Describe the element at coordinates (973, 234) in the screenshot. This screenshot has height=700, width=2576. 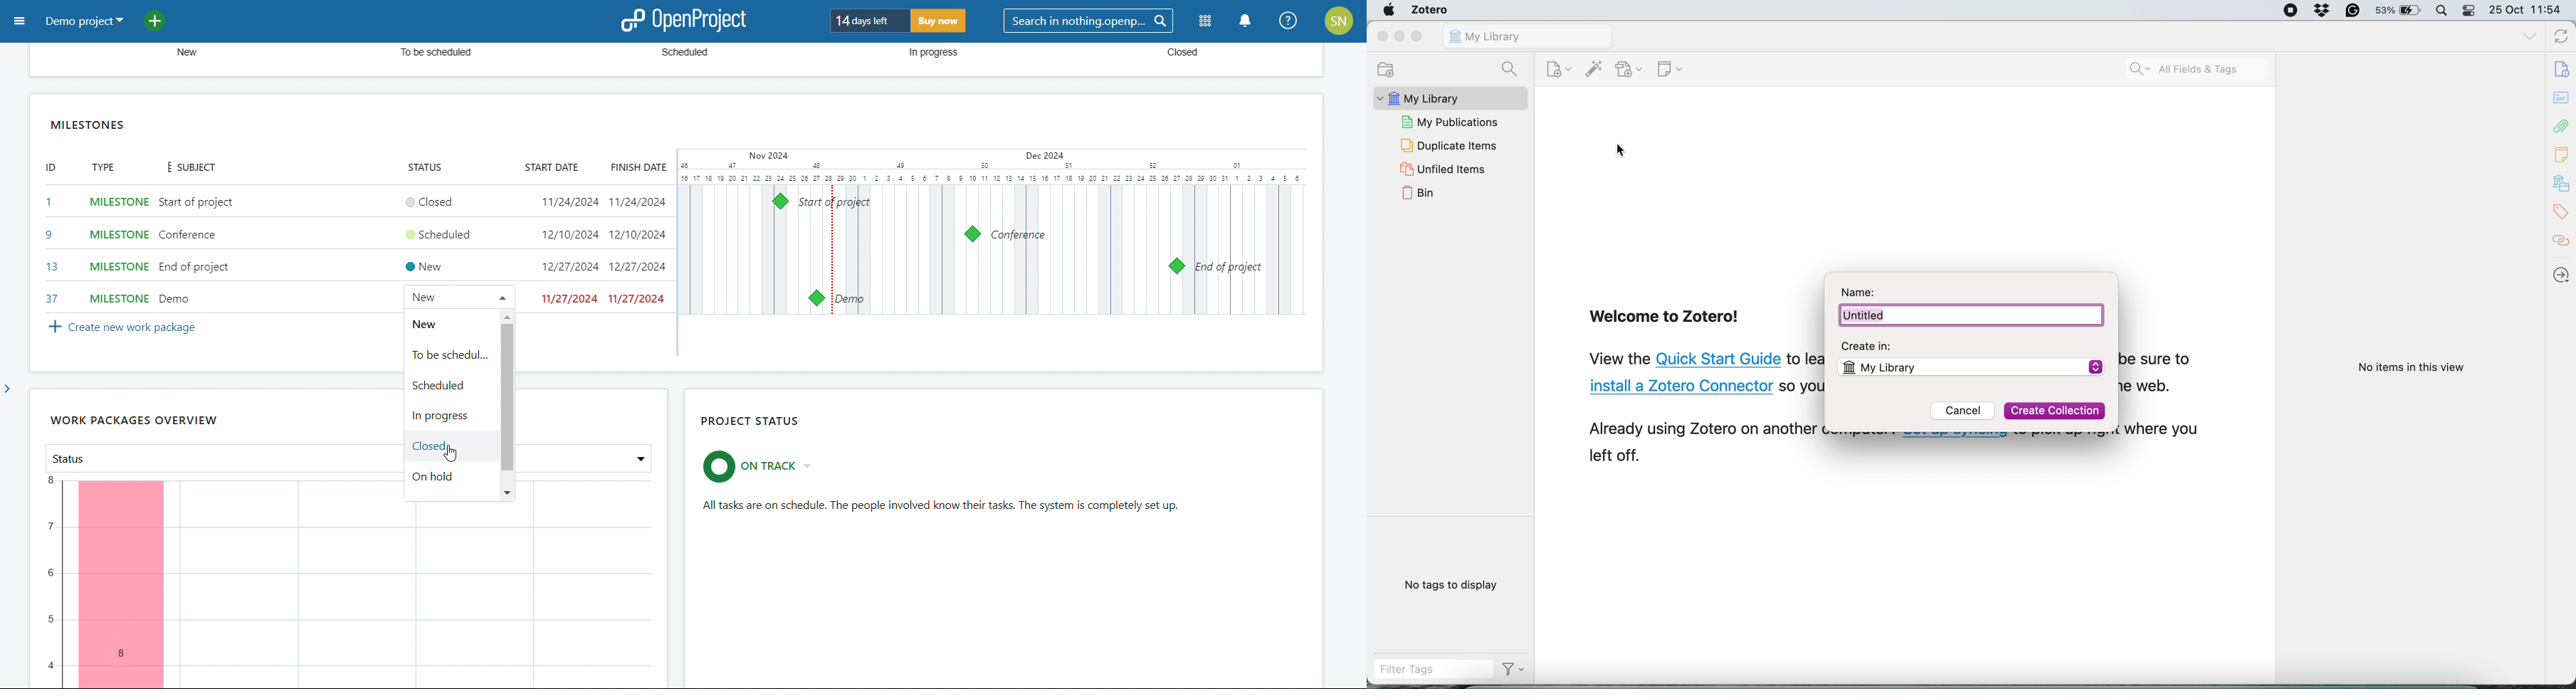
I see `milestone 9` at that location.